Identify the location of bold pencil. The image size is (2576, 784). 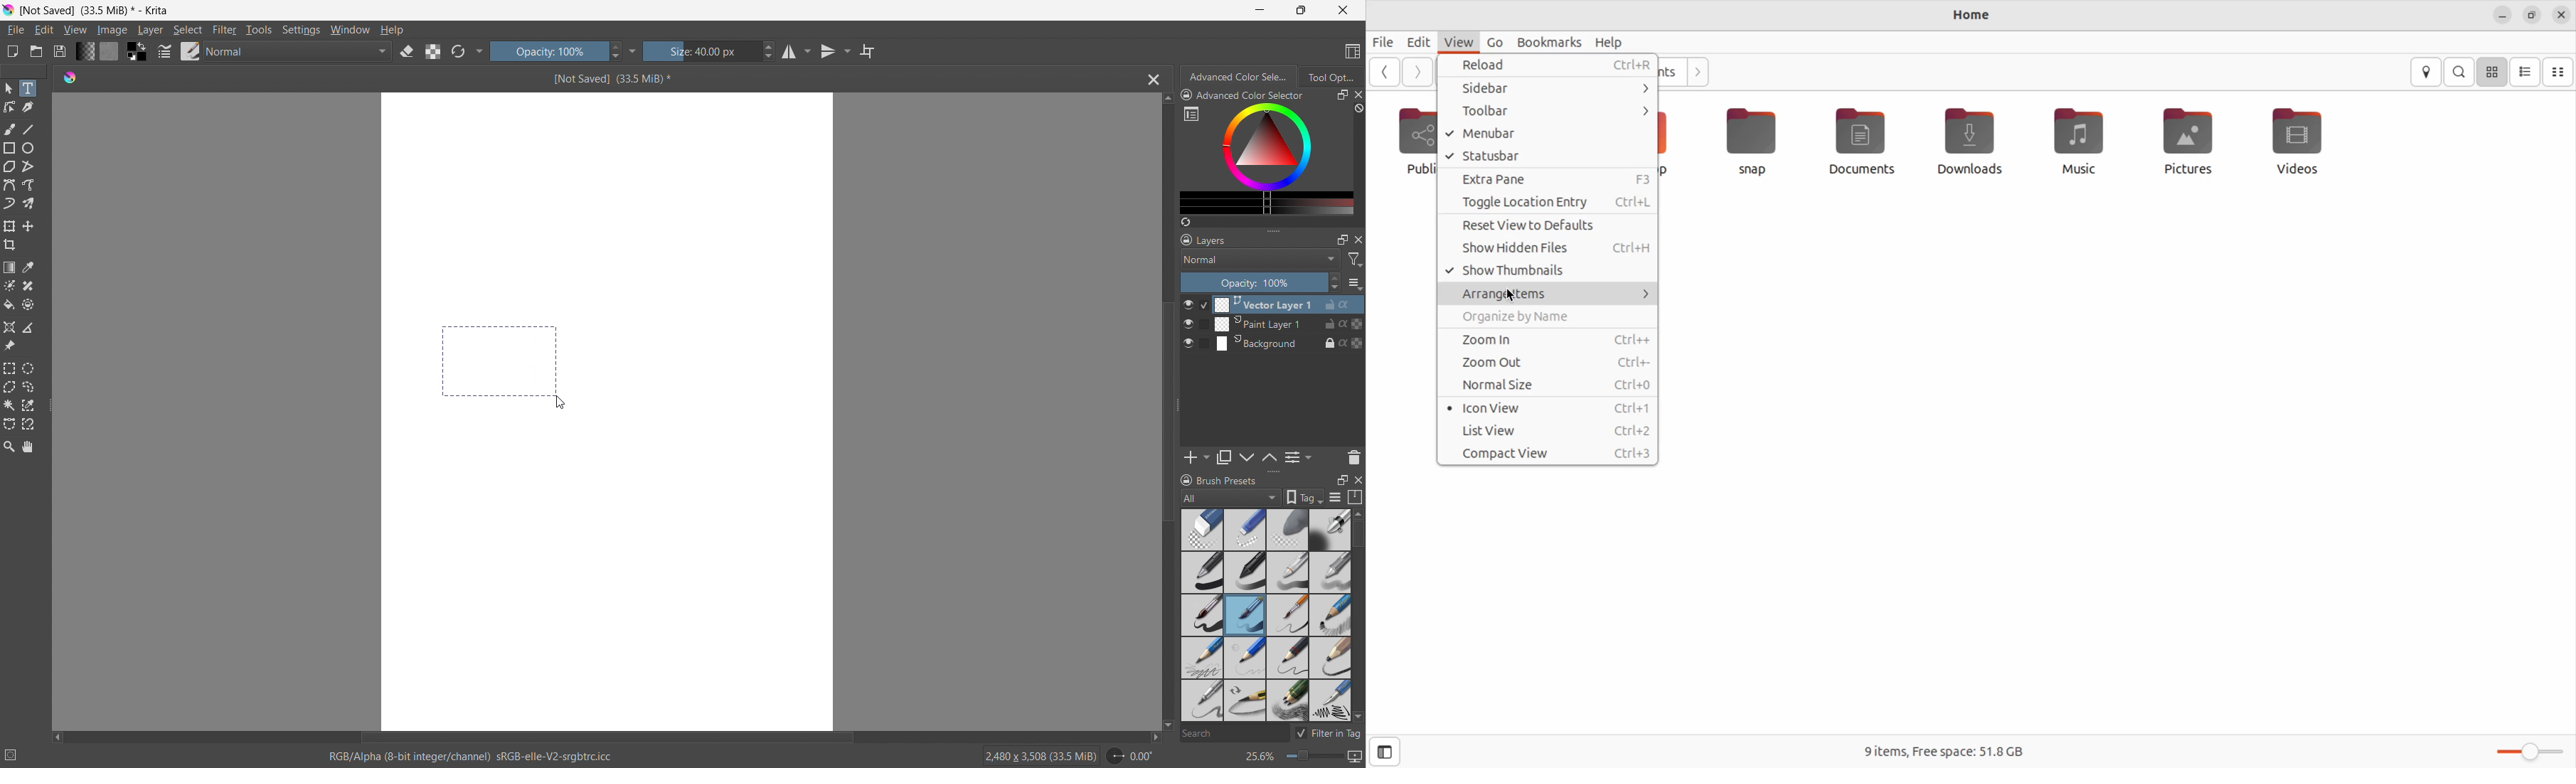
(1331, 658).